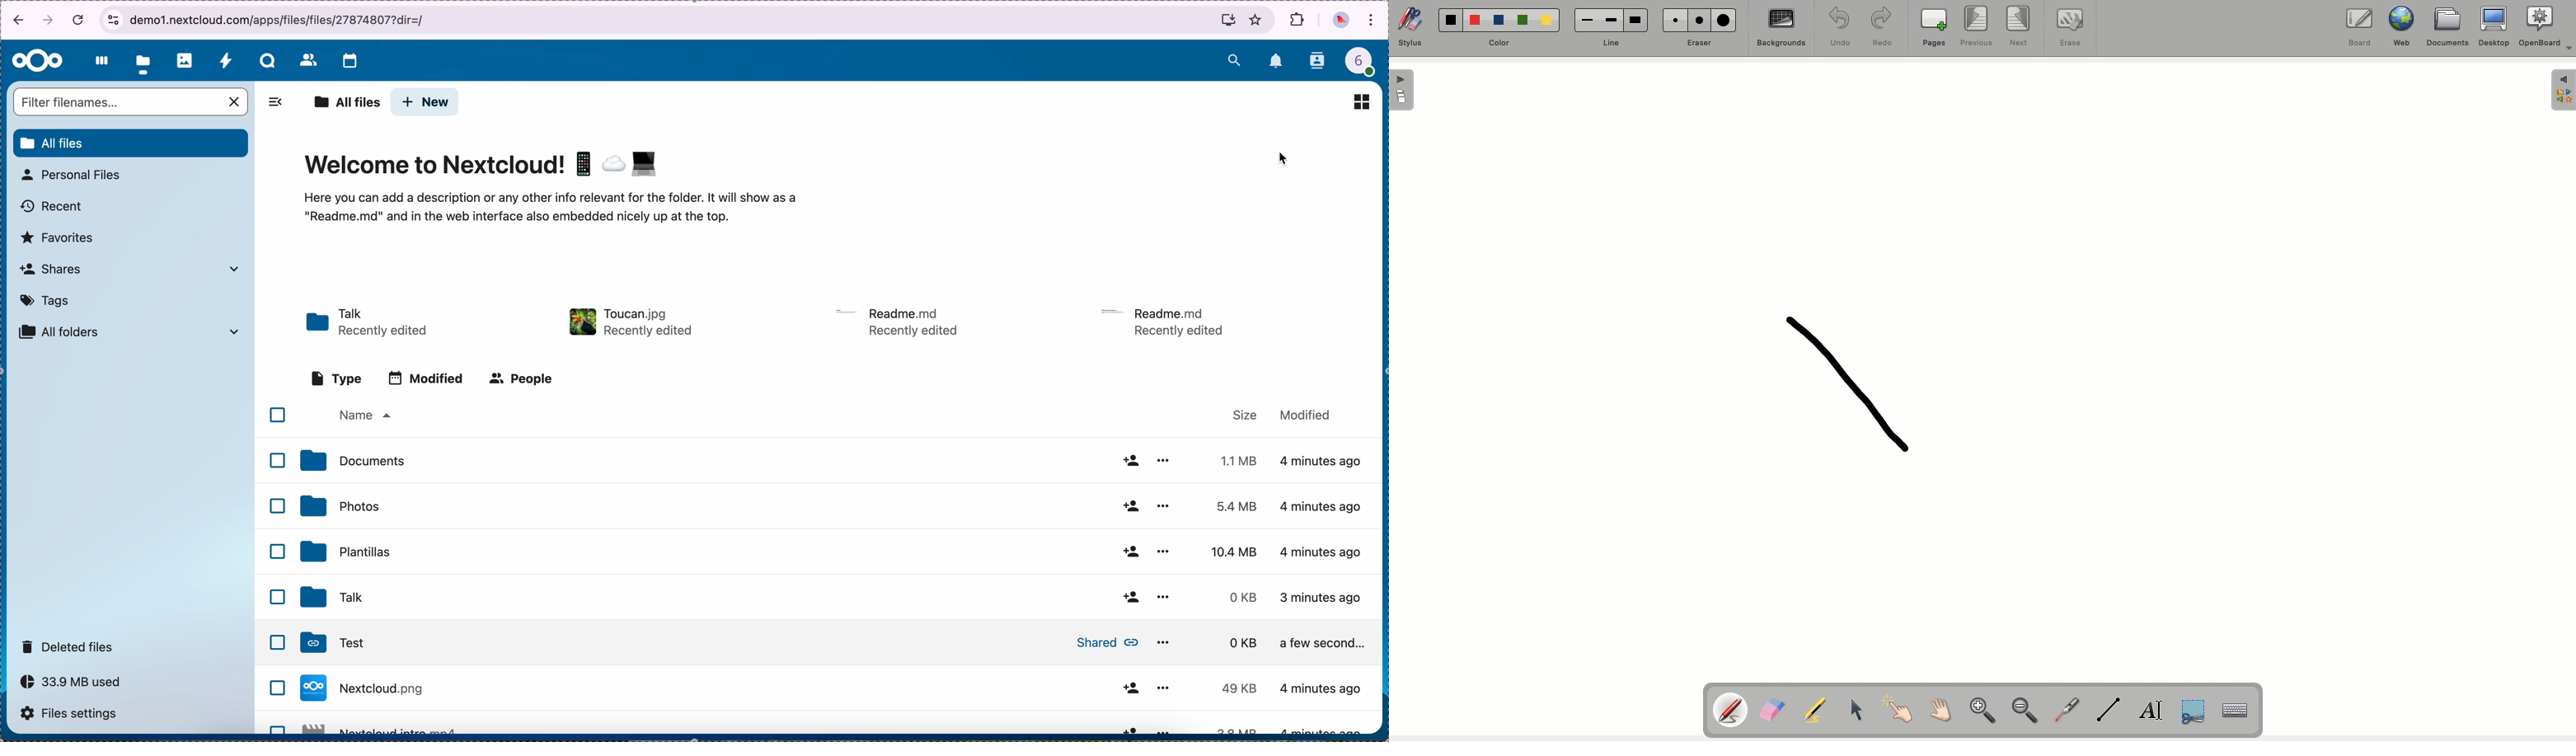 This screenshot has height=756, width=2576. Describe the element at coordinates (1168, 729) in the screenshot. I see `more options` at that location.